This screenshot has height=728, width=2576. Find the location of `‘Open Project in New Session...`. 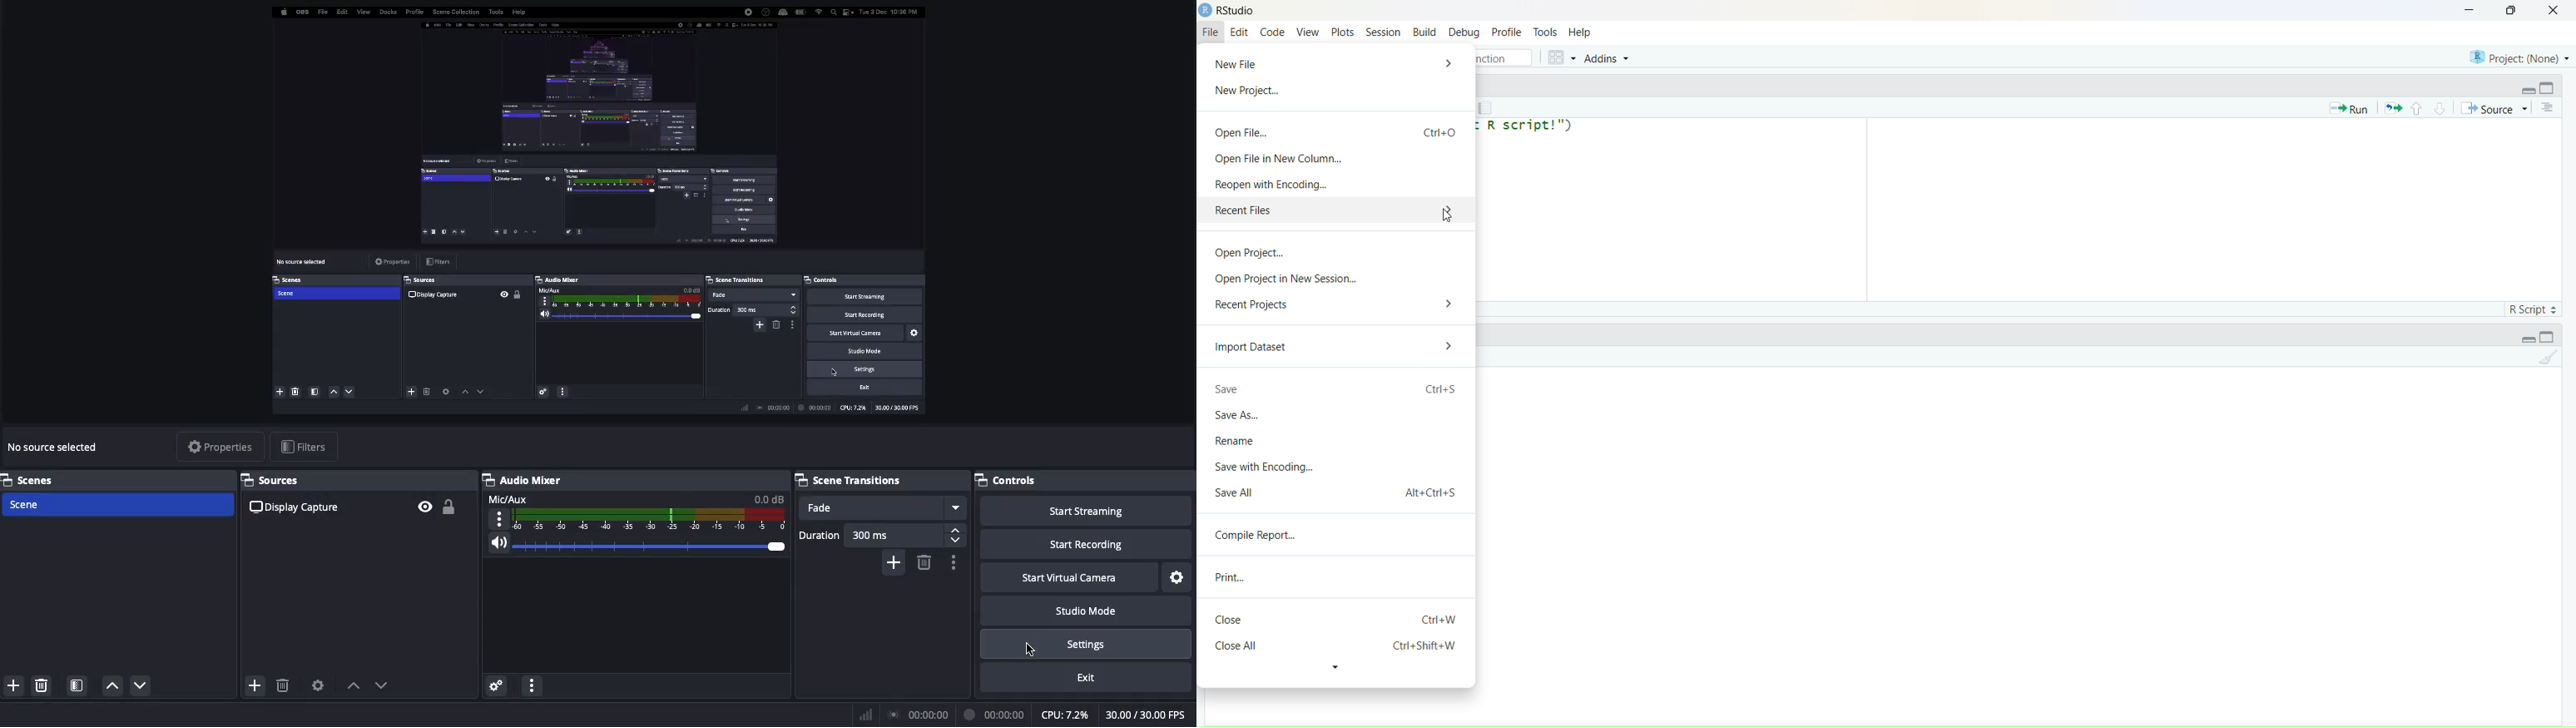

‘Open Project in New Session... is located at coordinates (1286, 279).